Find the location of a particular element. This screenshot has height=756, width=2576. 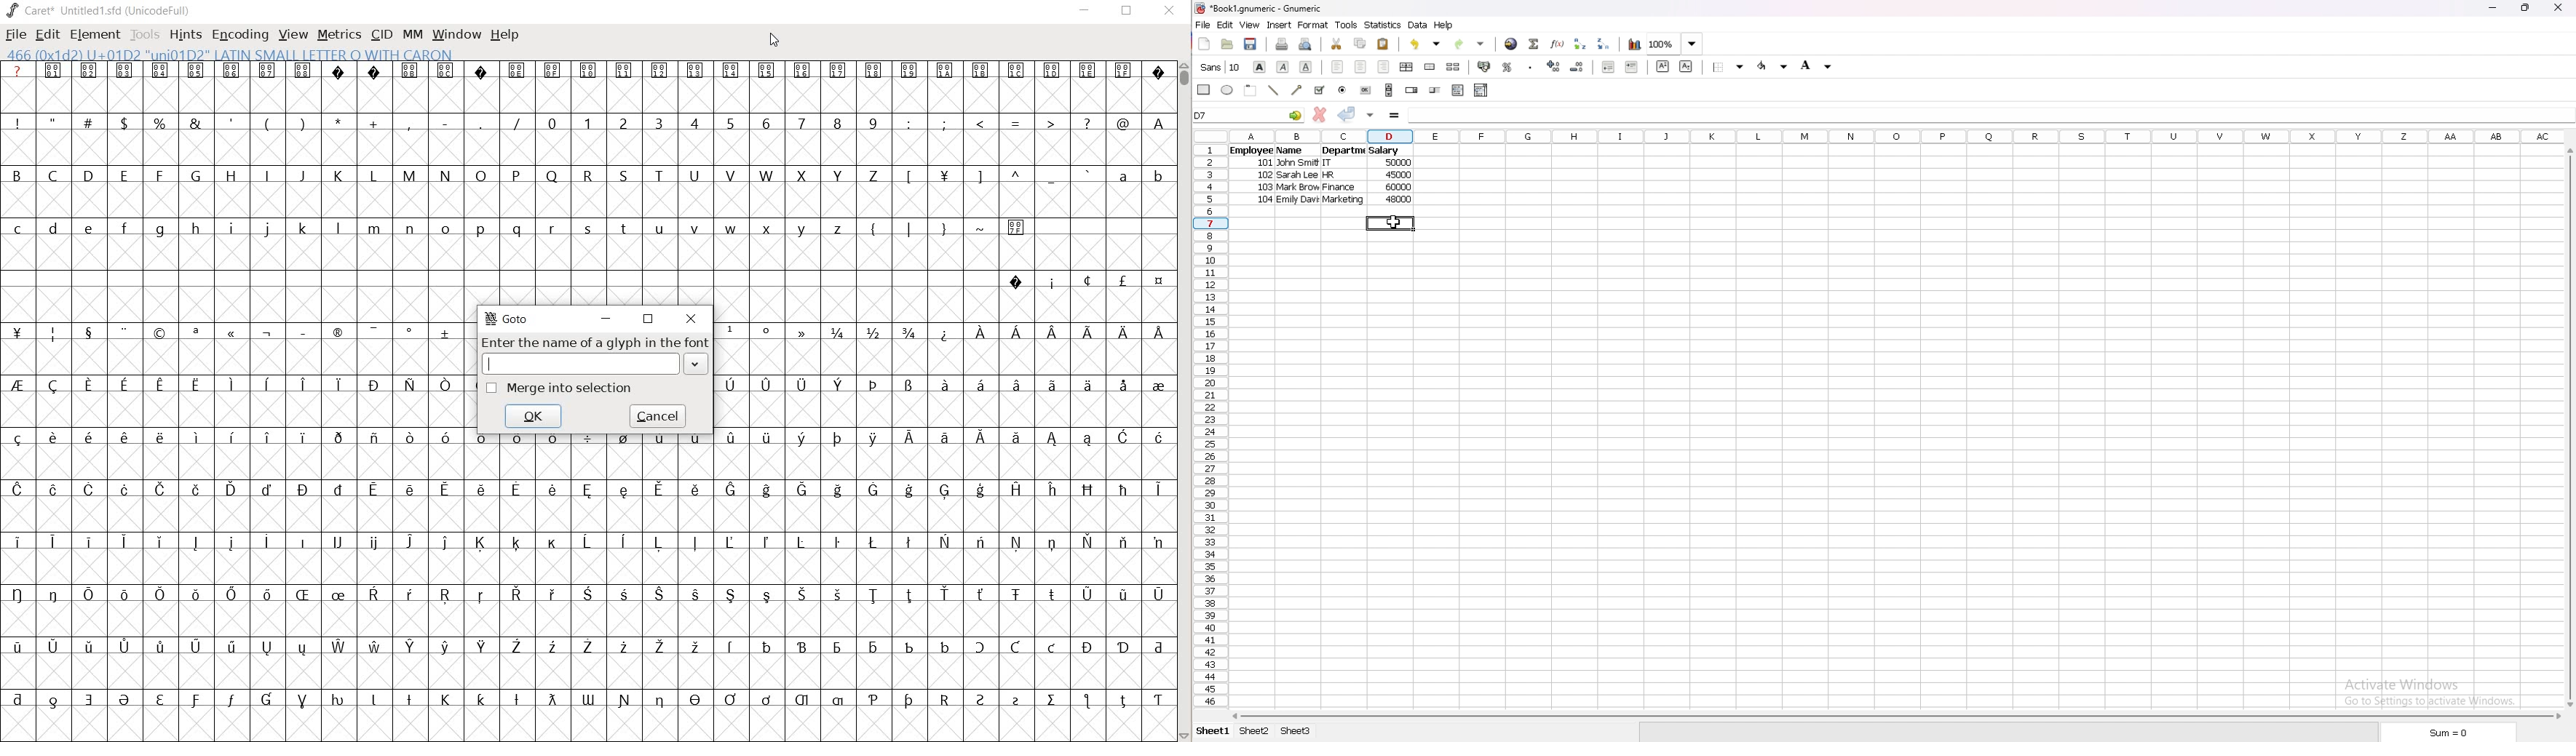

print preview is located at coordinates (1305, 44).